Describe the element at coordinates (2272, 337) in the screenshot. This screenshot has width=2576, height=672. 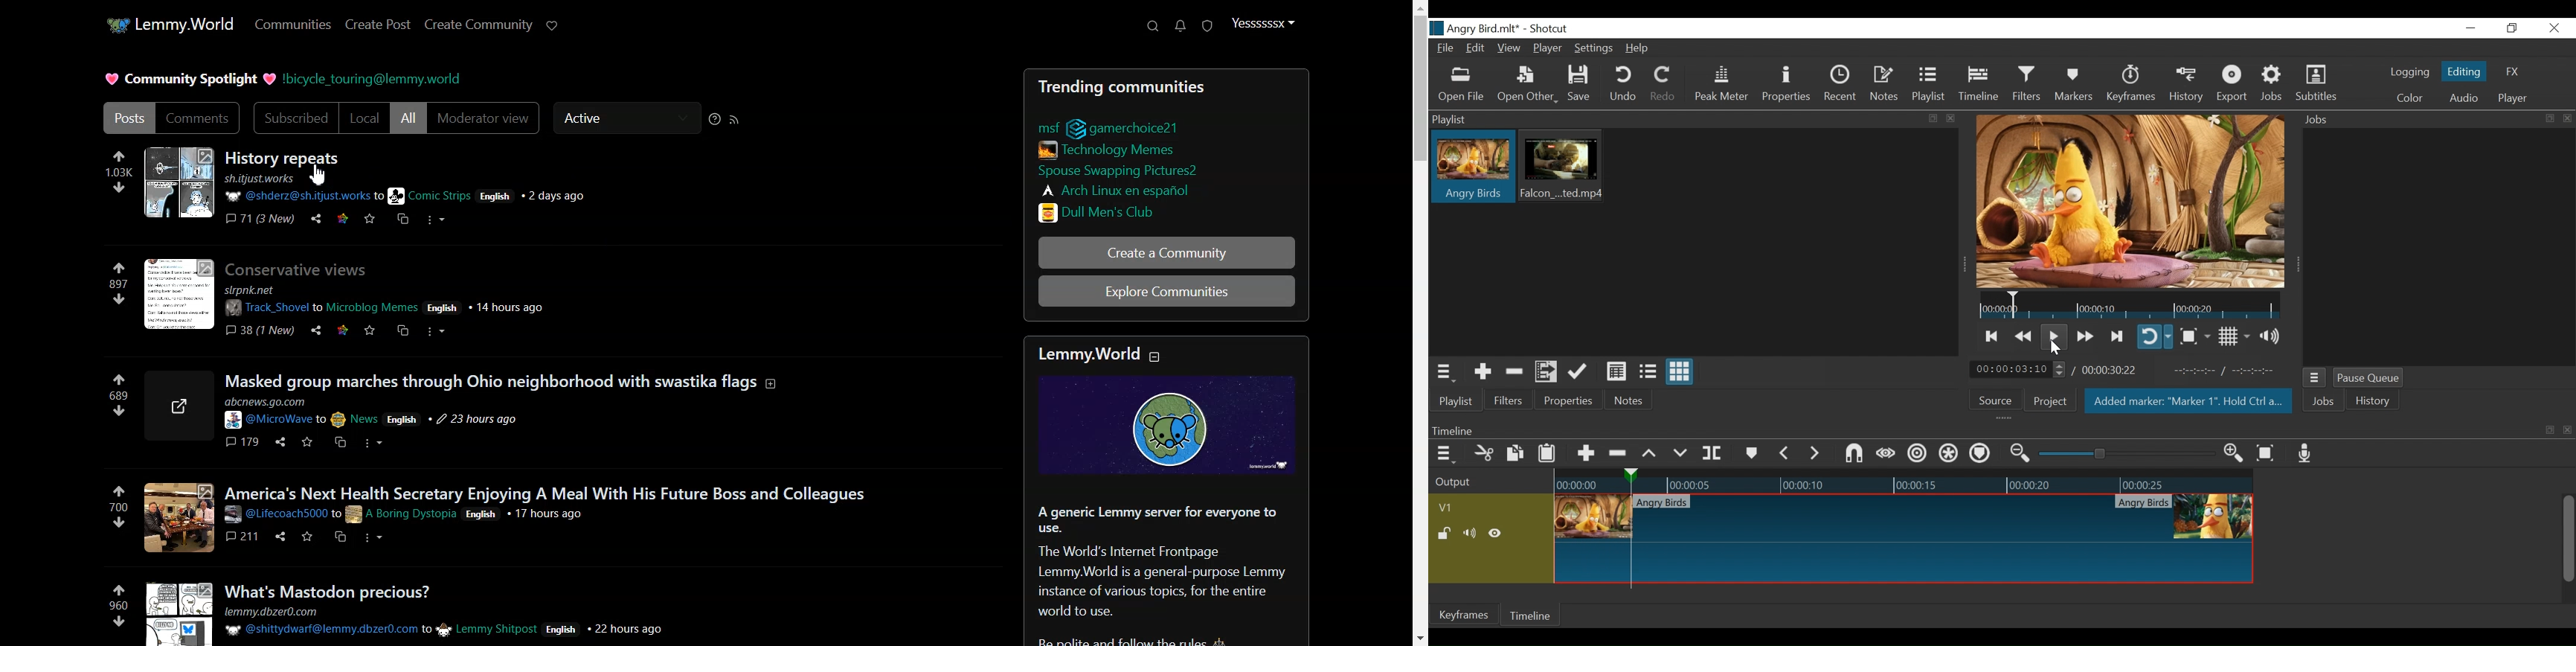
I see `Show volume control` at that location.